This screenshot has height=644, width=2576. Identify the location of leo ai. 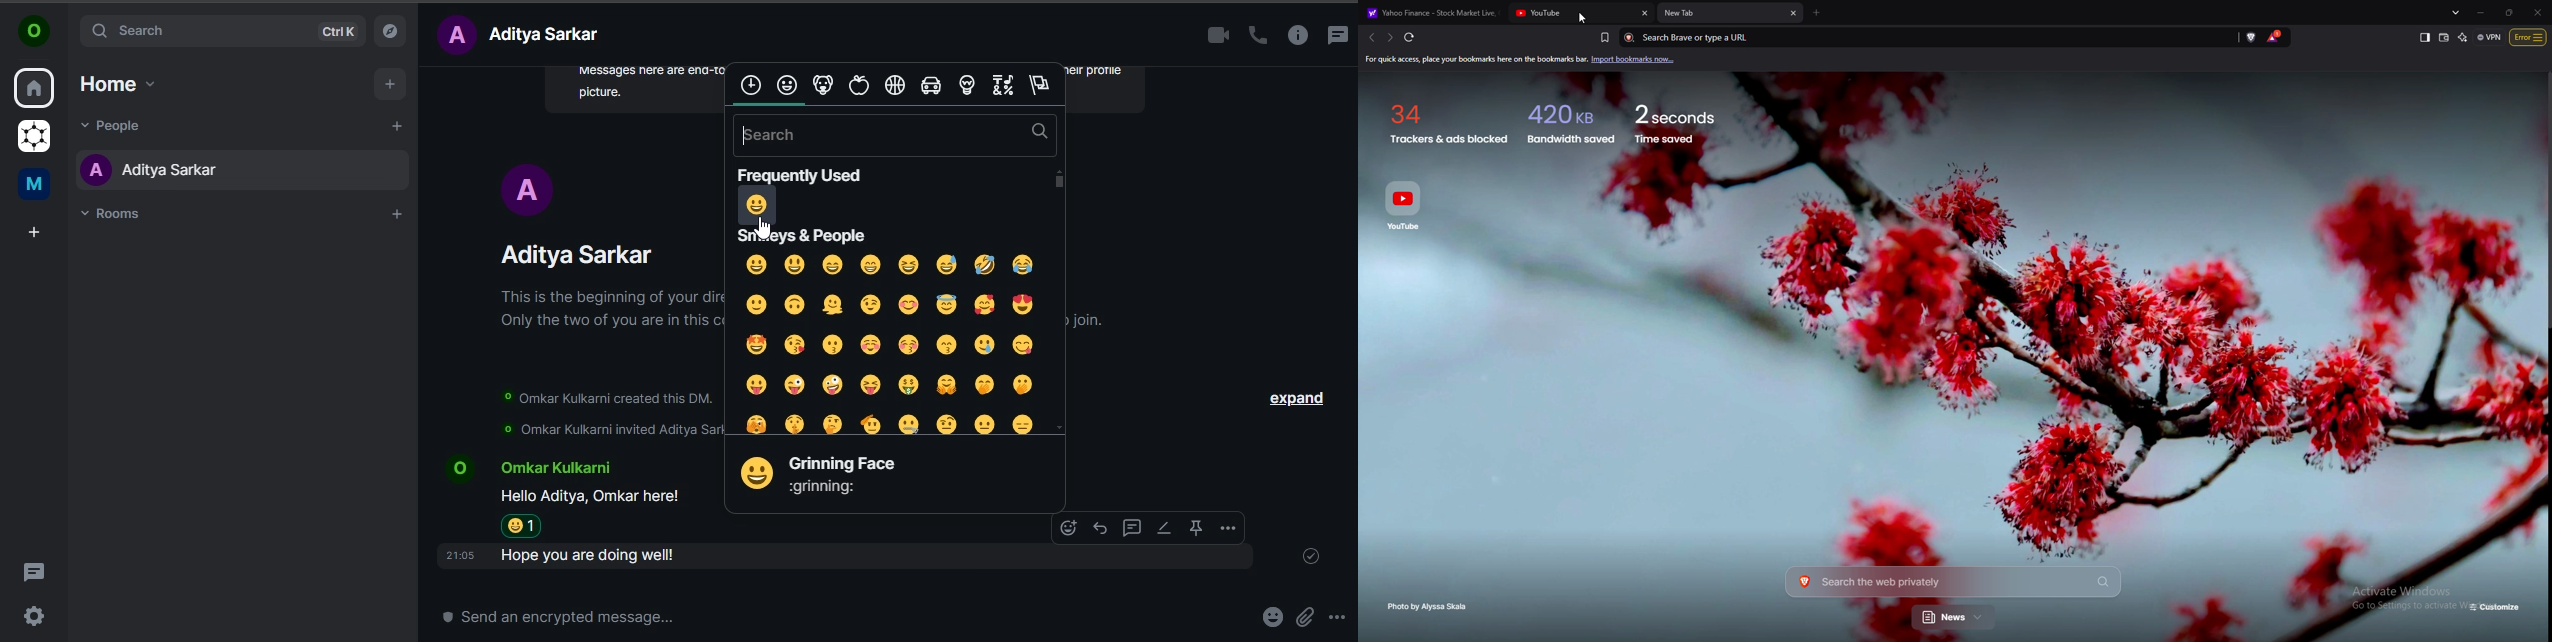
(2463, 37).